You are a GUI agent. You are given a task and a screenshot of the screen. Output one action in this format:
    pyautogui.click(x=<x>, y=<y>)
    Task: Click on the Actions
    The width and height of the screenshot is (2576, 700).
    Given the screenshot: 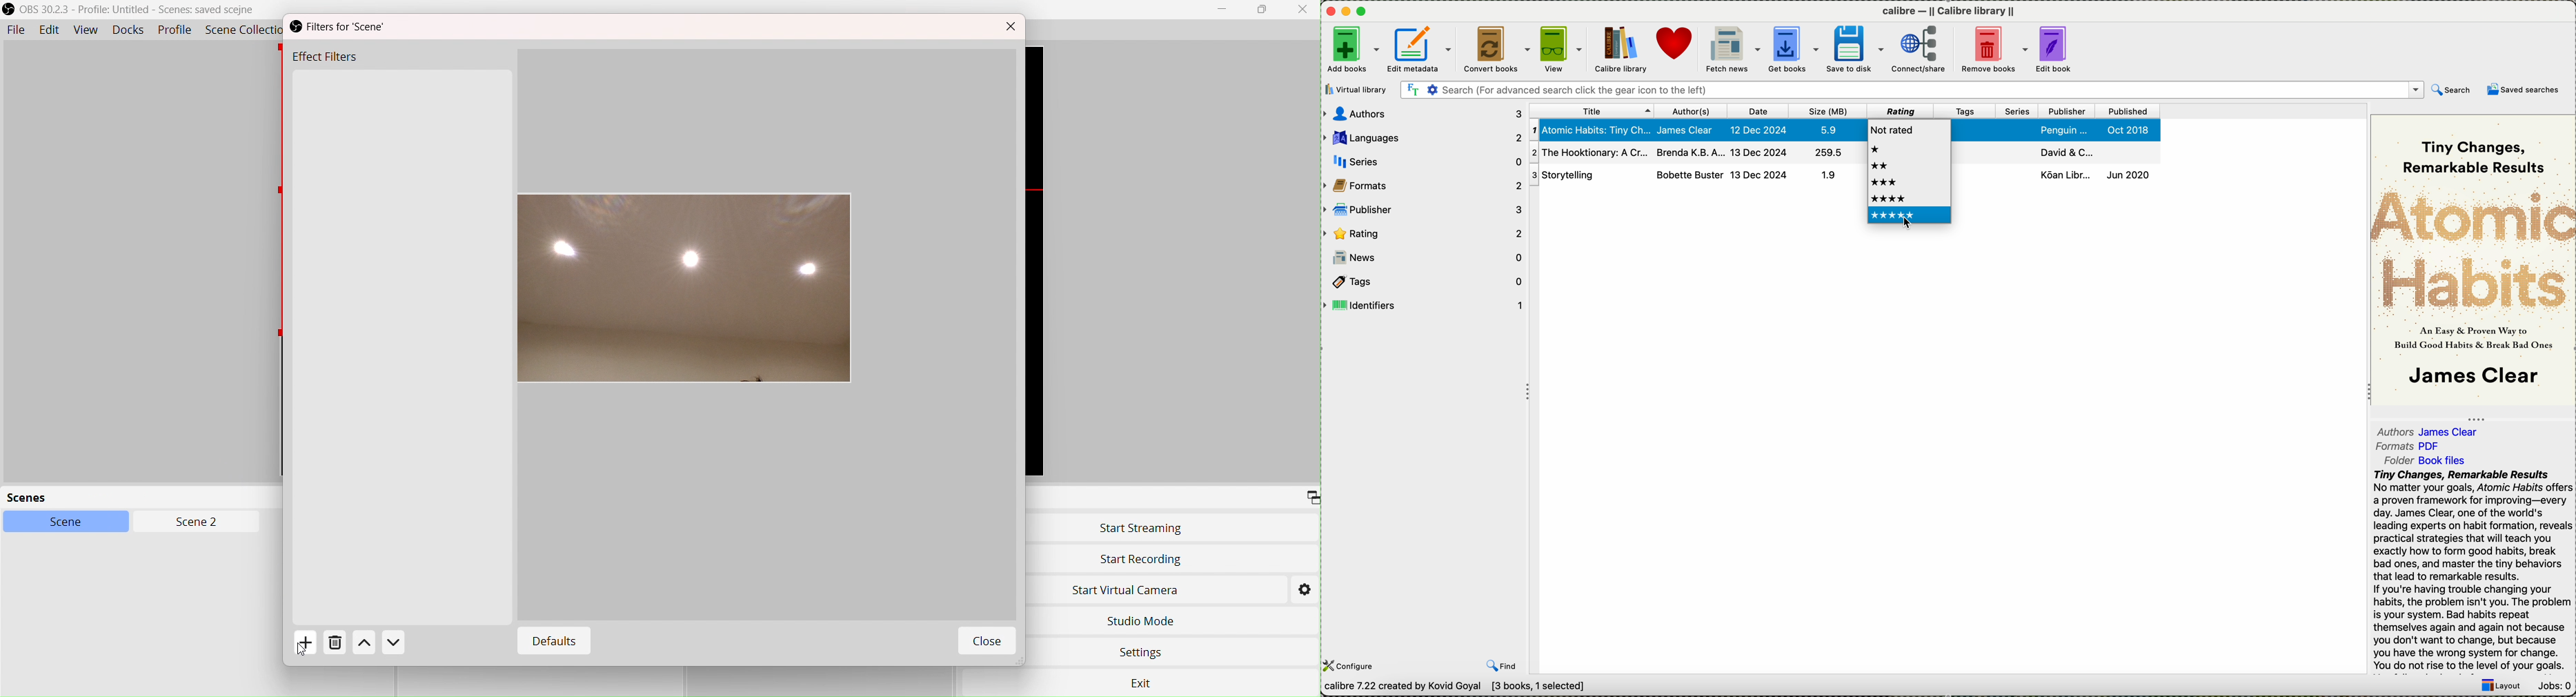 What is the action you would take?
    pyautogui.click(x=379, y=644)
    